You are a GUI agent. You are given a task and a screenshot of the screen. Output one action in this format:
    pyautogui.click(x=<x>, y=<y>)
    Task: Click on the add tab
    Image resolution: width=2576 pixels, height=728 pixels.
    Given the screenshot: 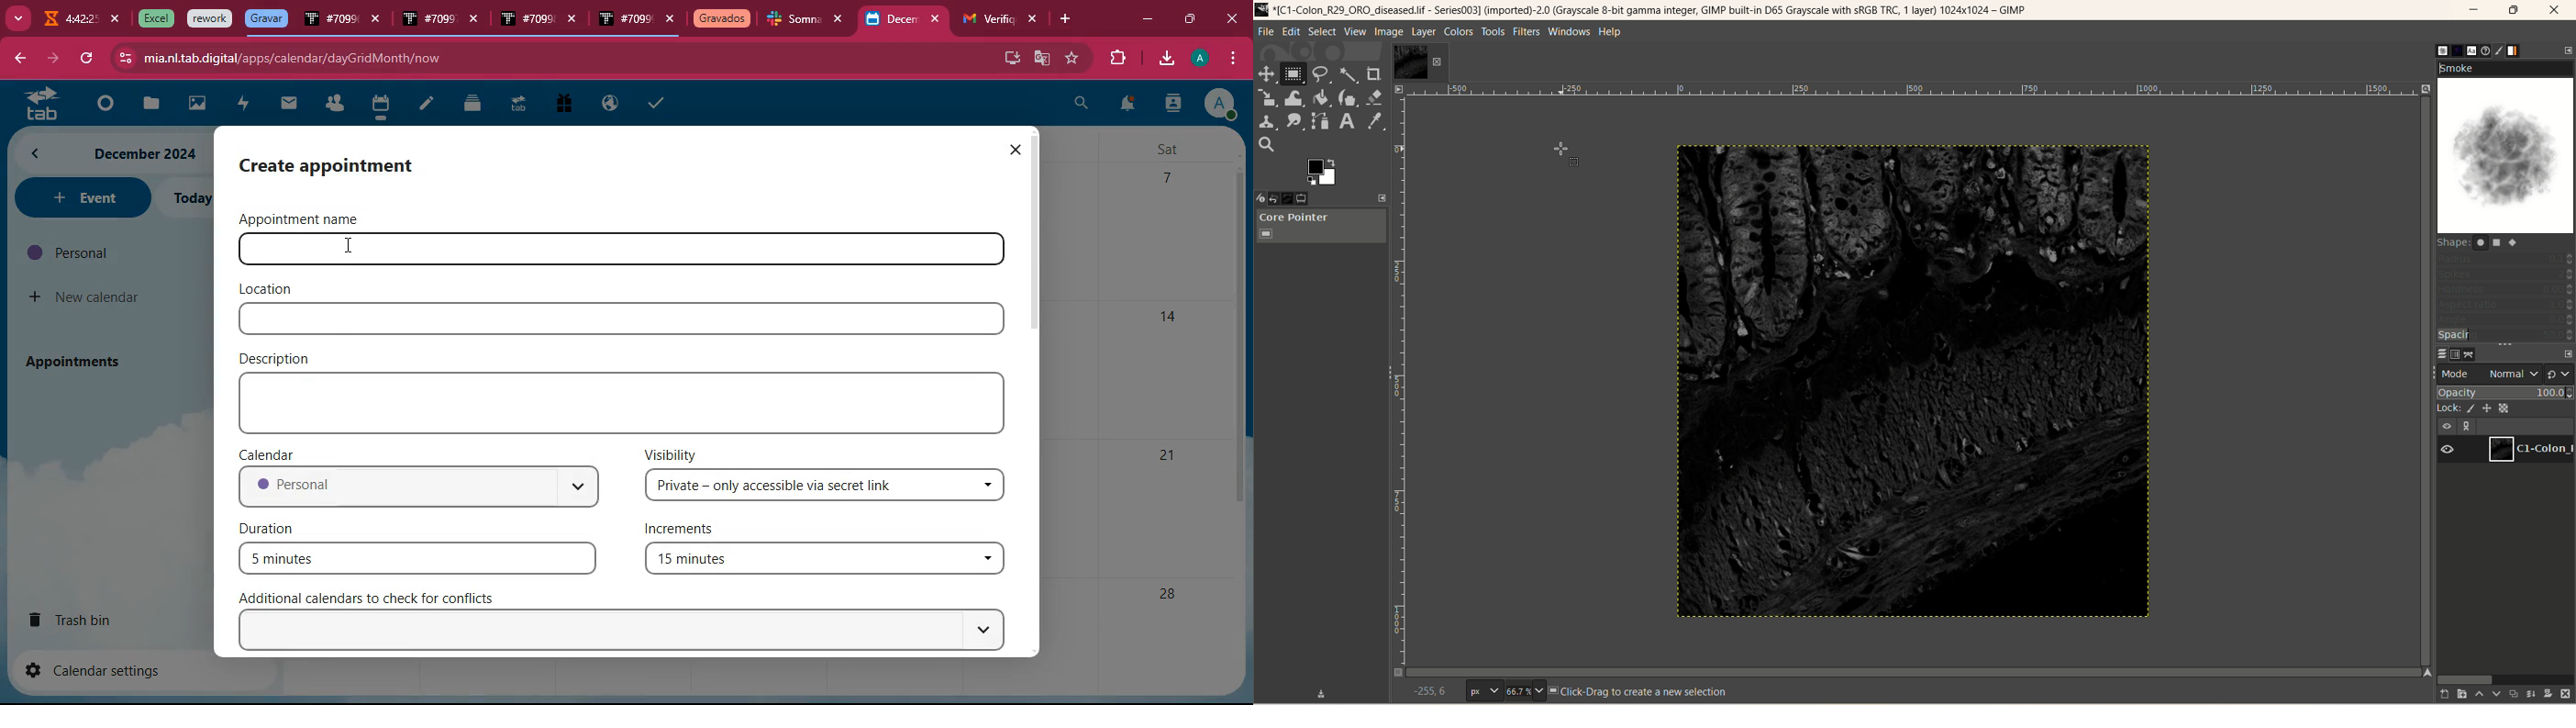 What is the action you would take?
    pyautogui.click(x=1069, y=19)
    